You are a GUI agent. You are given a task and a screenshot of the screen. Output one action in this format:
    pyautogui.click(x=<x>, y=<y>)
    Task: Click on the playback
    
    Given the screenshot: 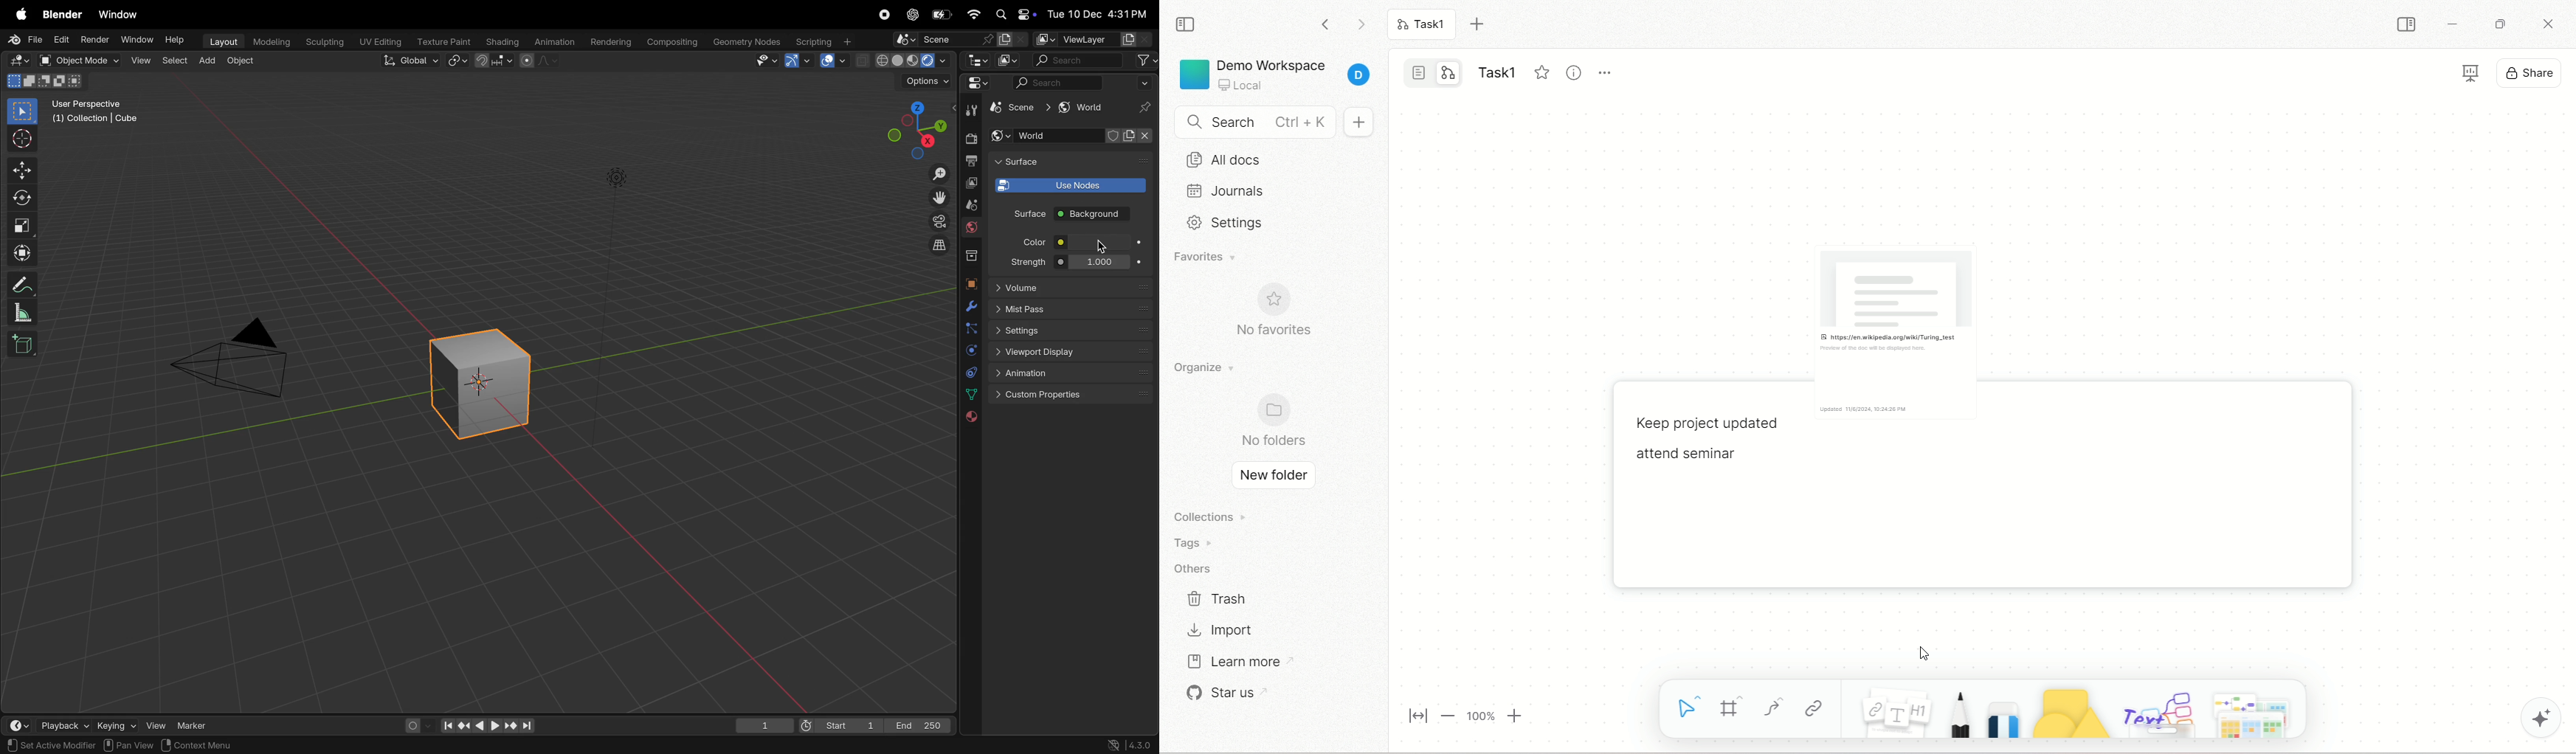 What is the action you would take?
    pyautogui.click(x=60, y=723)
    